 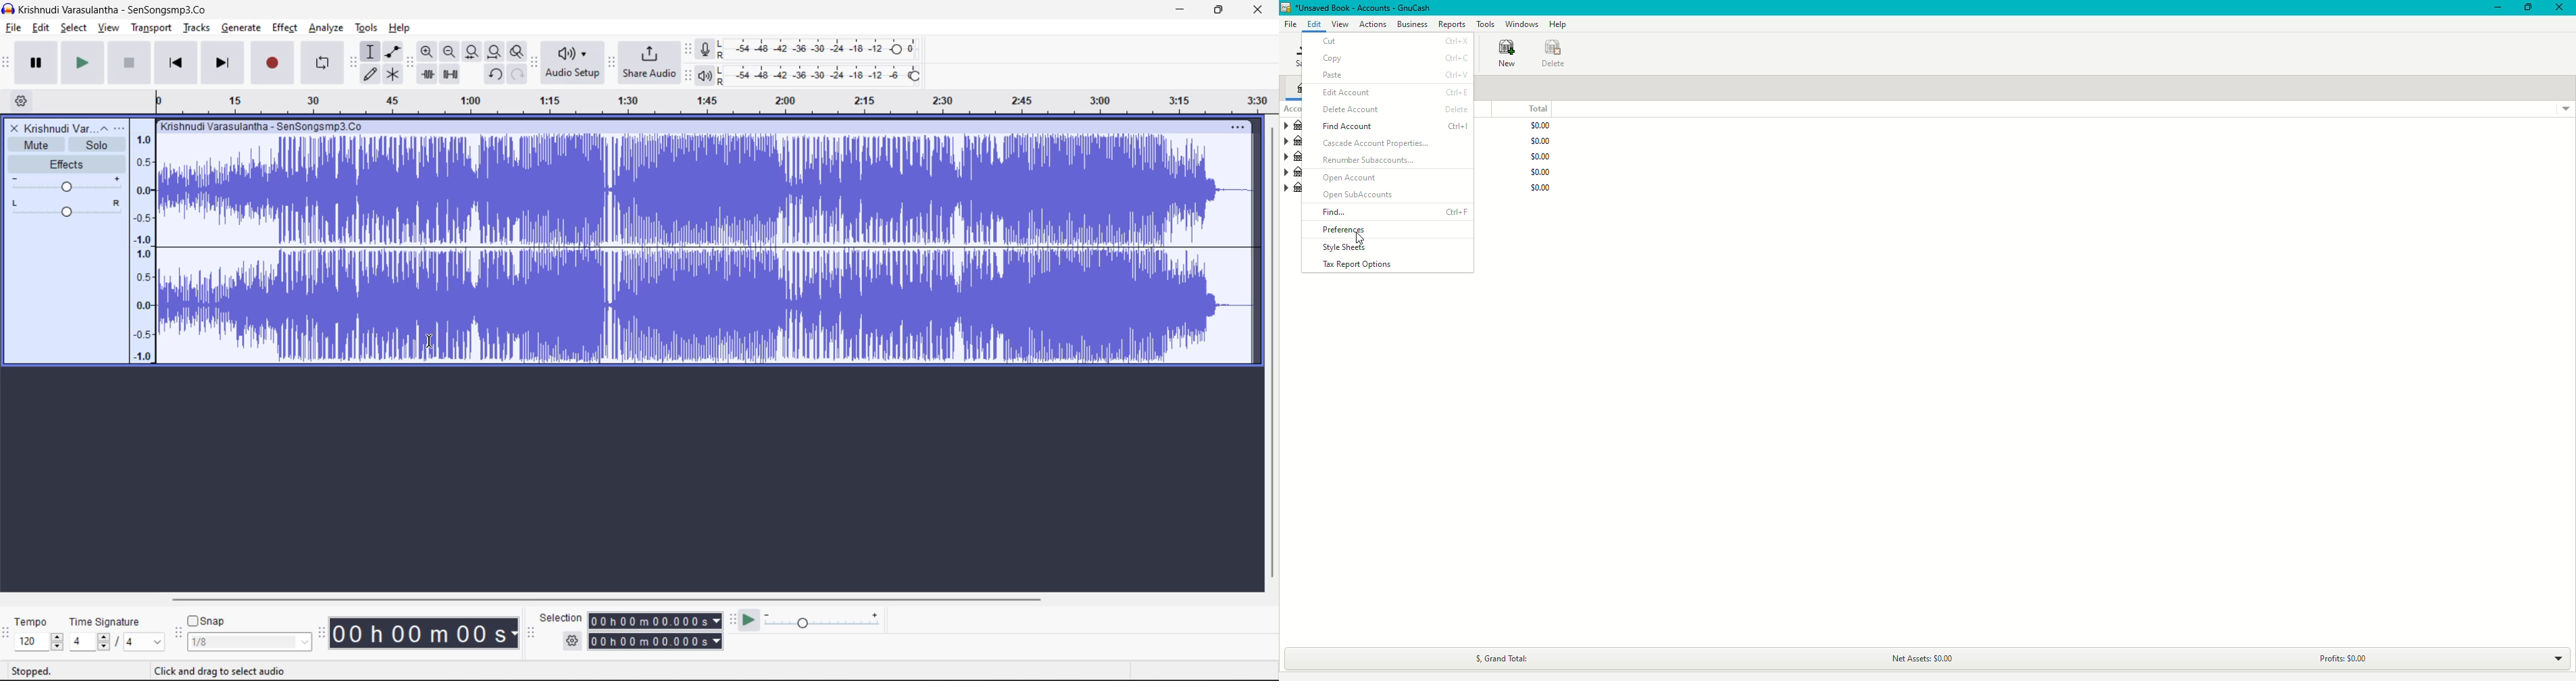 What do you see at coordinates (829, 74) in the screenshot?
I see `playback level` at bounding box center [829, 74].